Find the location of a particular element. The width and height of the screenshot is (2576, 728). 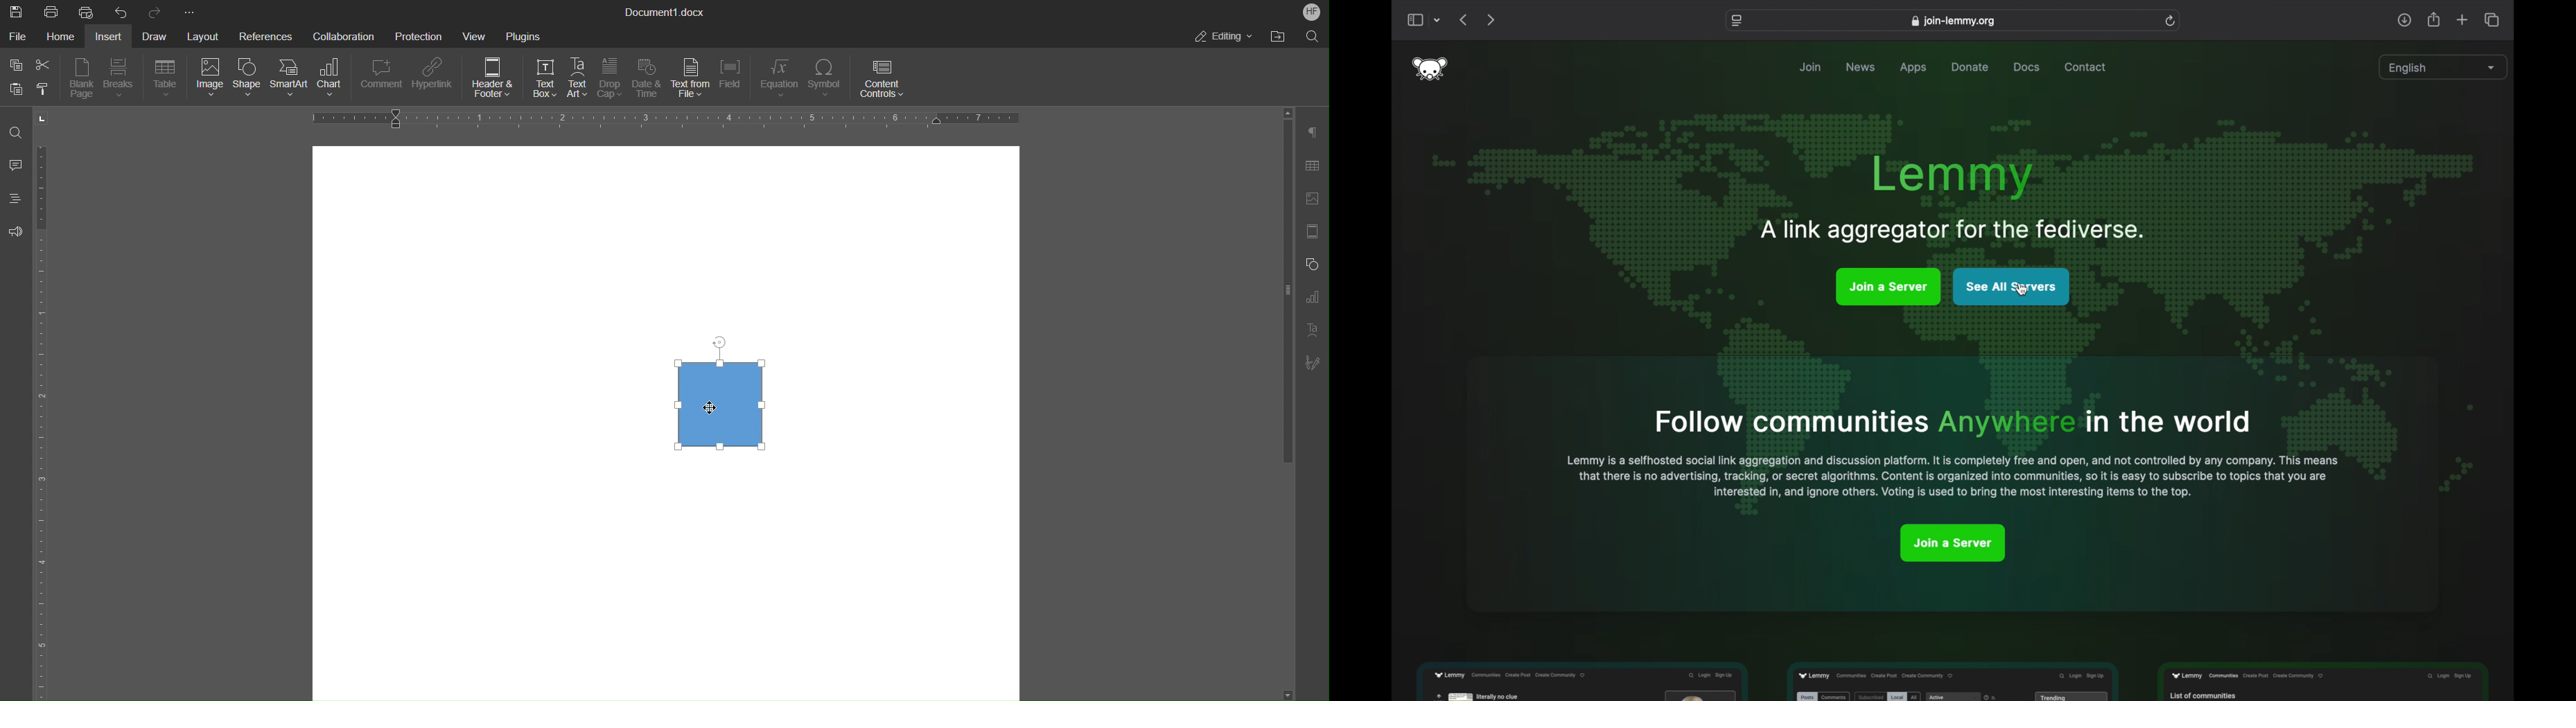

Field is located at coordinates (735, 80).